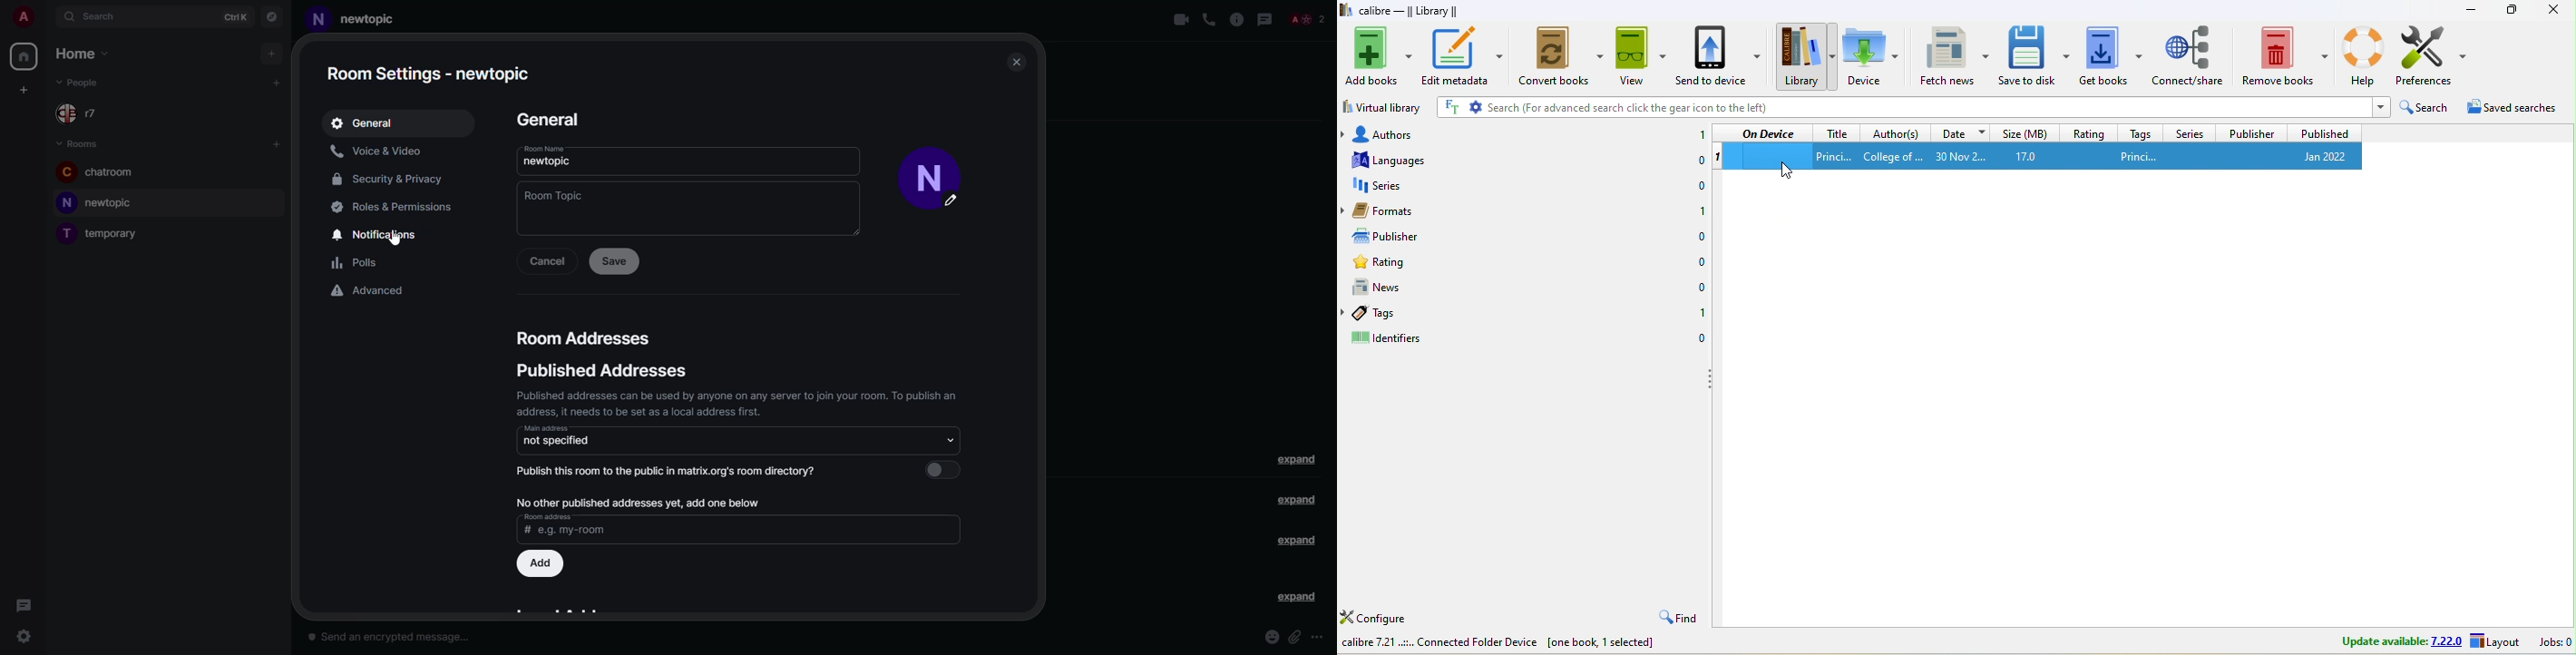 Image resolution: width=2576 pixels, height=672 pixels. What do you see at coordinates (277, 81) in the screenshot?
I see `add` at bounding box center [277, 81].